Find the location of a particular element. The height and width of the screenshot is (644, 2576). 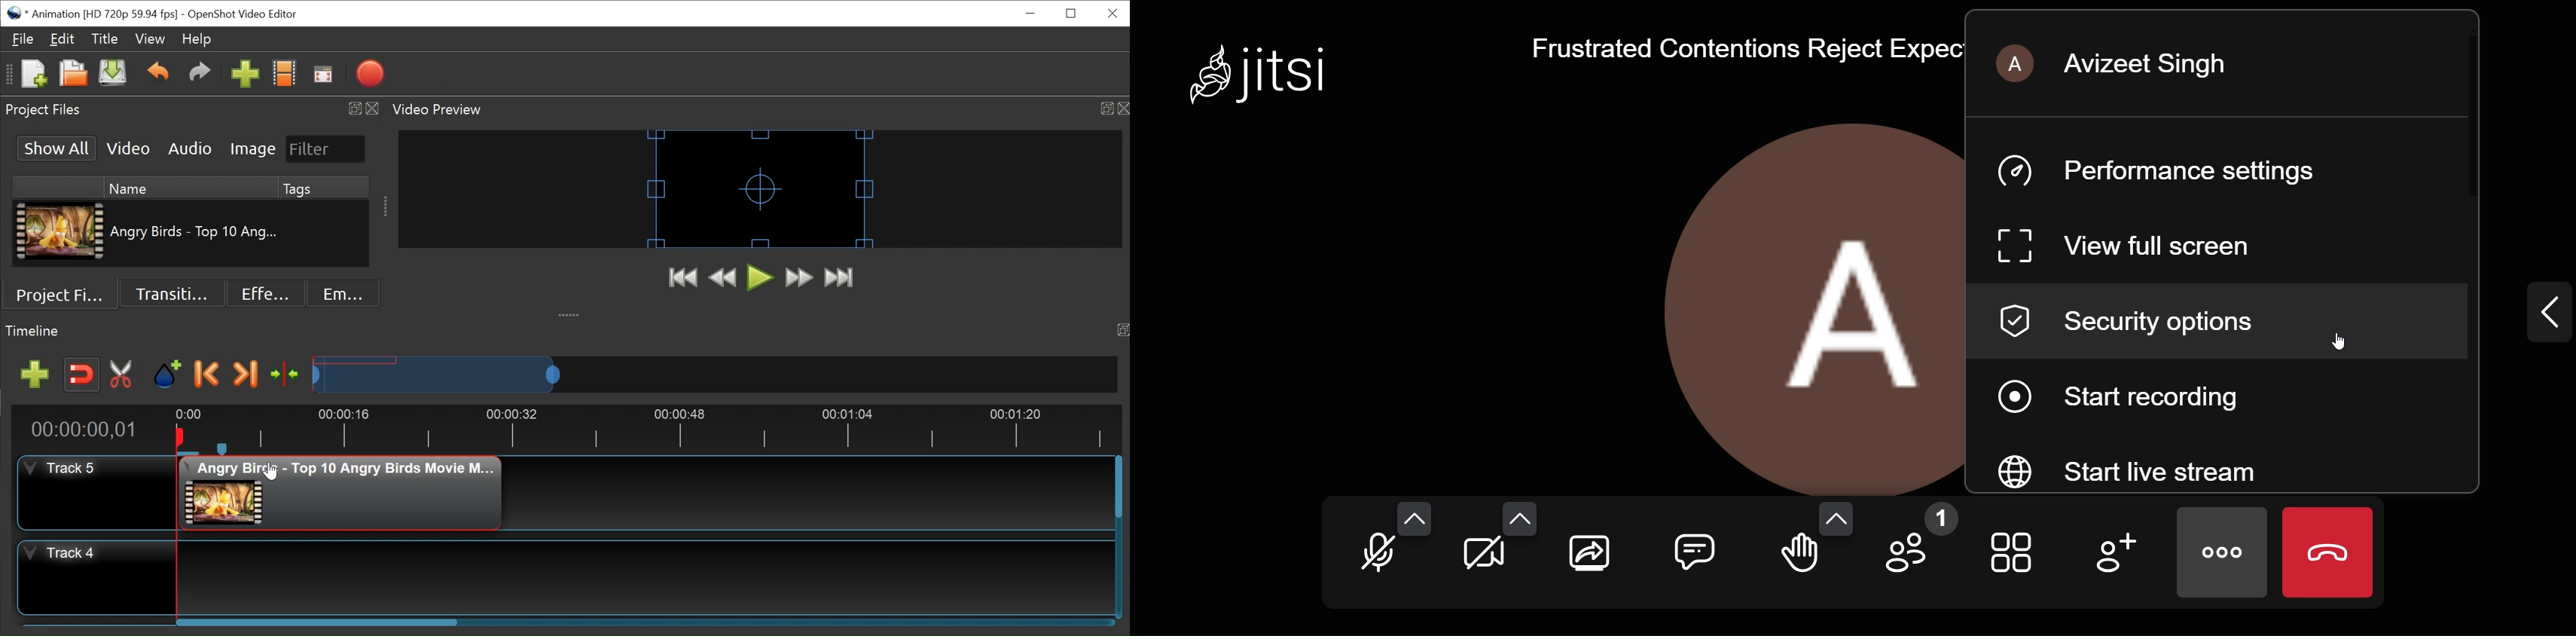

Previous Marker is located at coordinates (207, 375).